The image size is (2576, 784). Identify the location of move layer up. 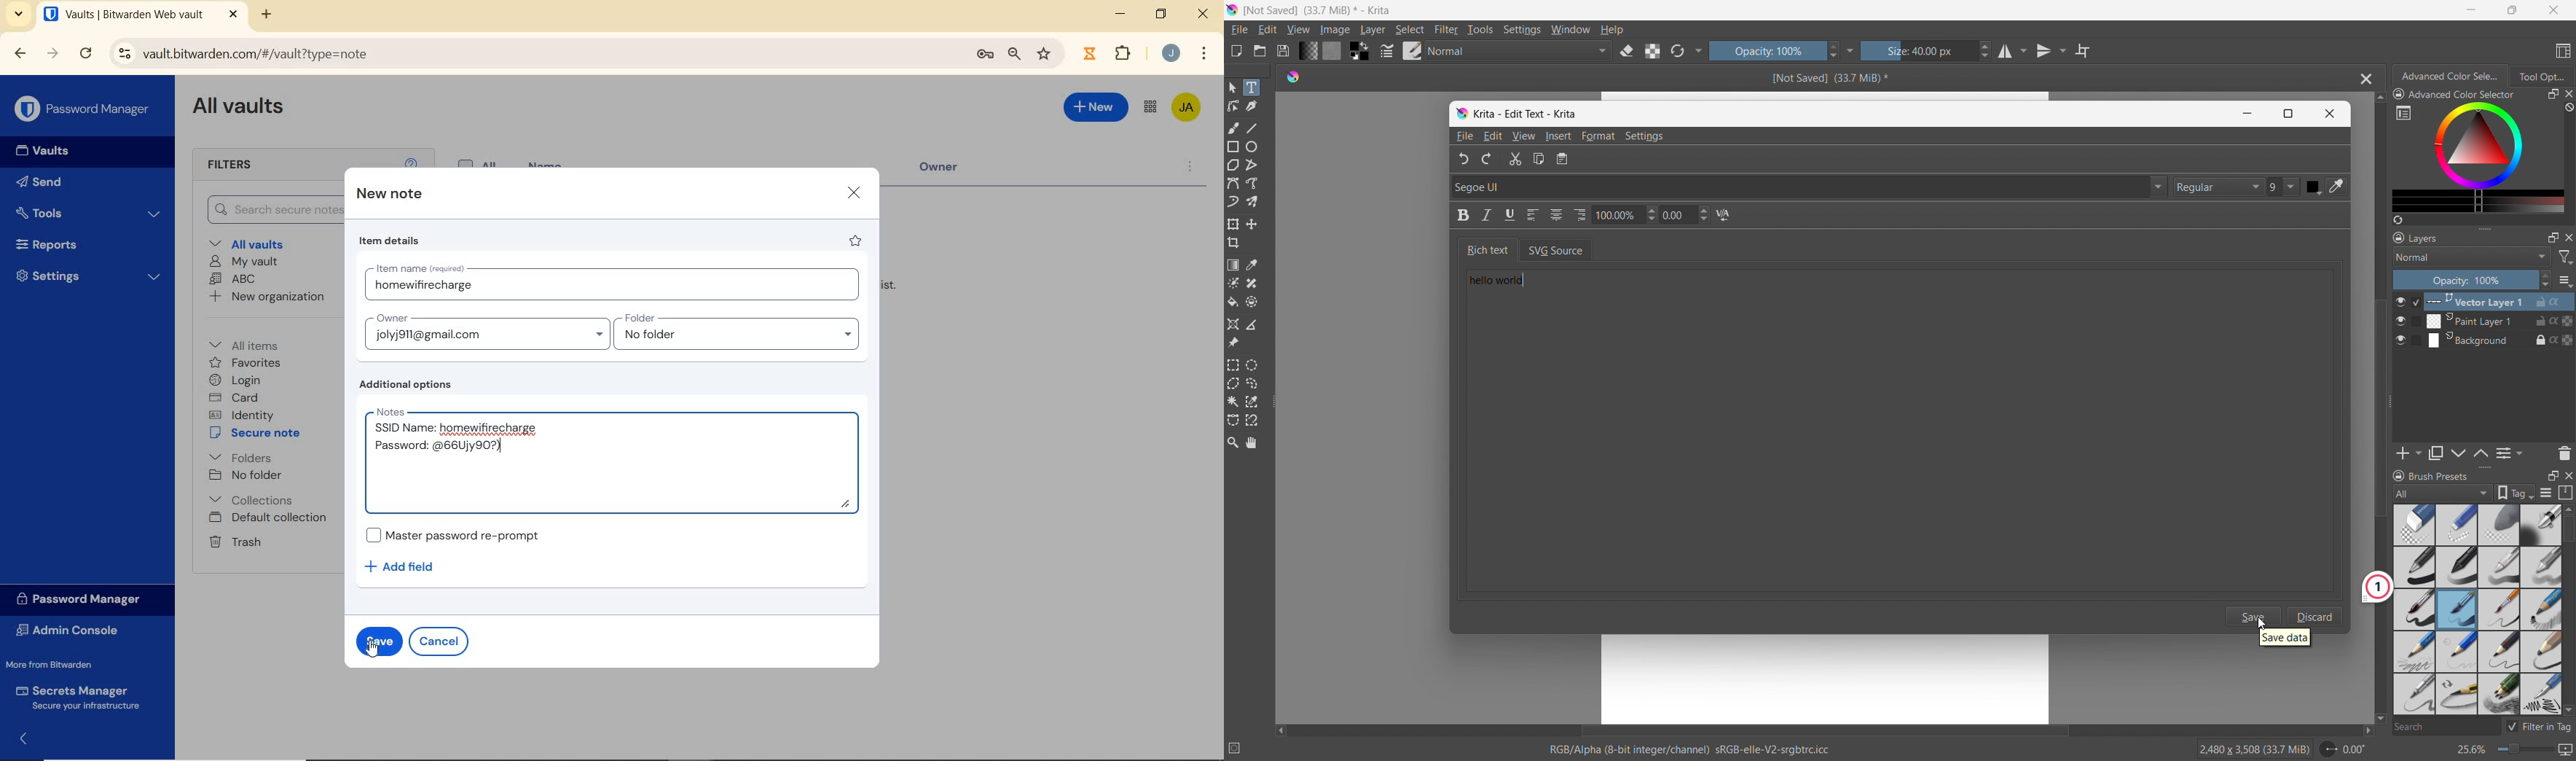
(2459, 454).